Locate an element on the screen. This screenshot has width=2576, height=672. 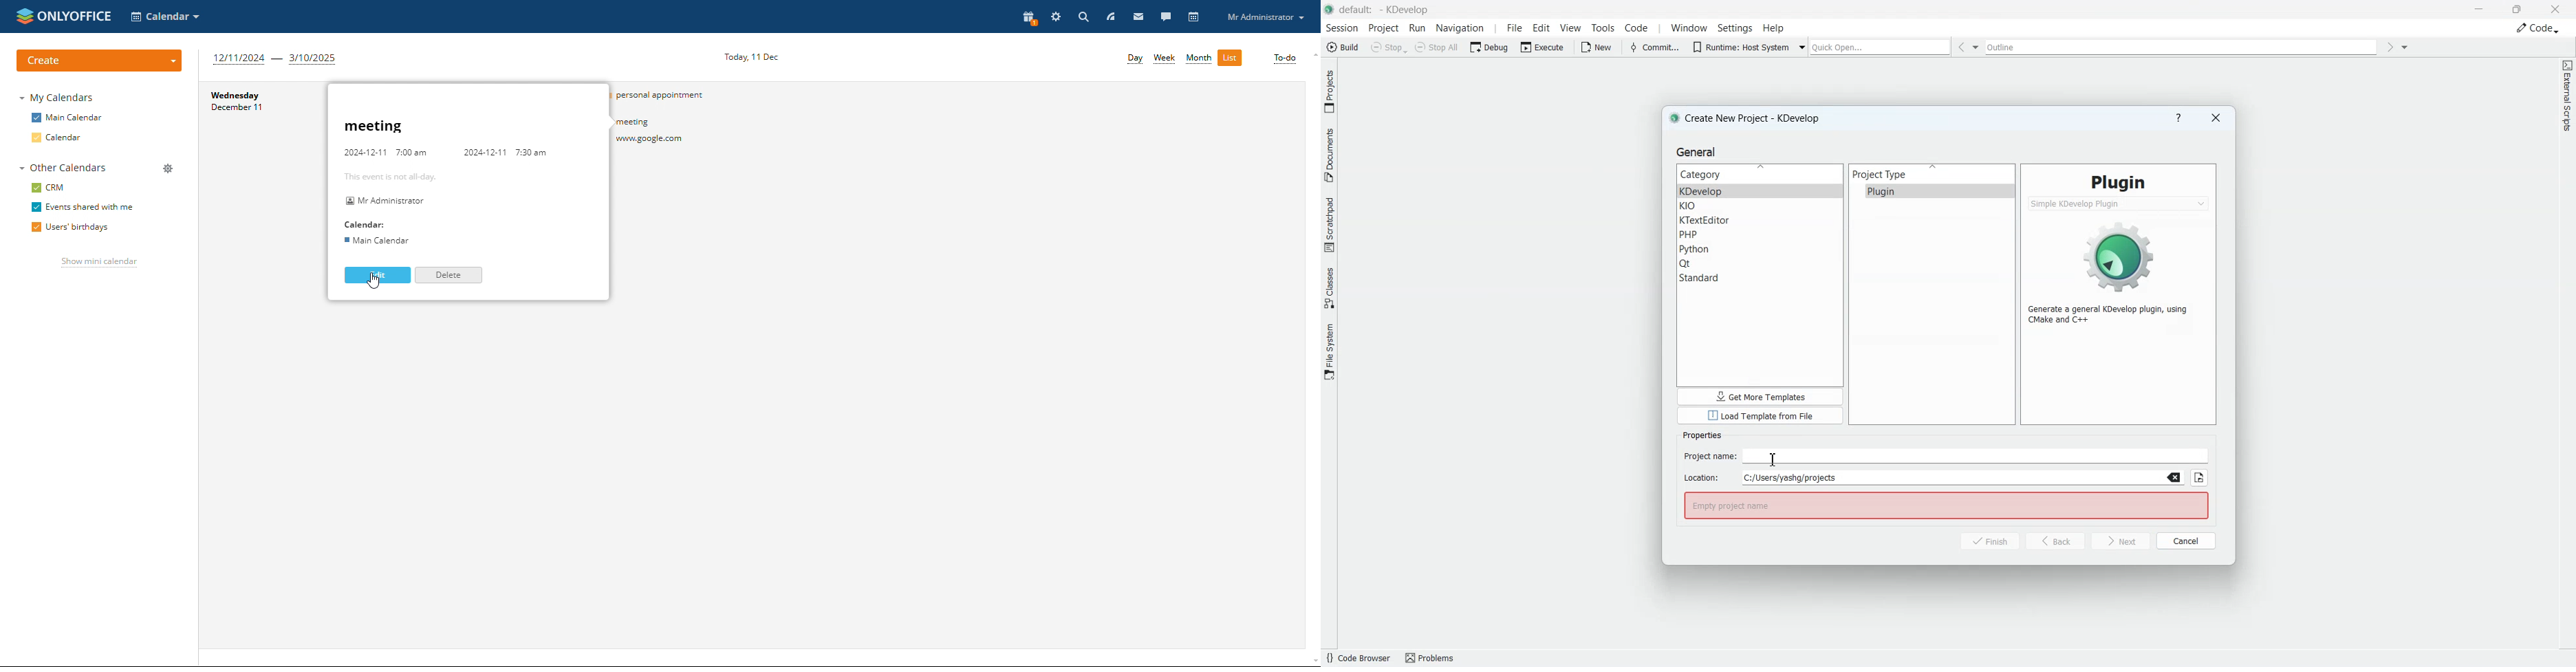
Text is located at coordinates (2119, 182).